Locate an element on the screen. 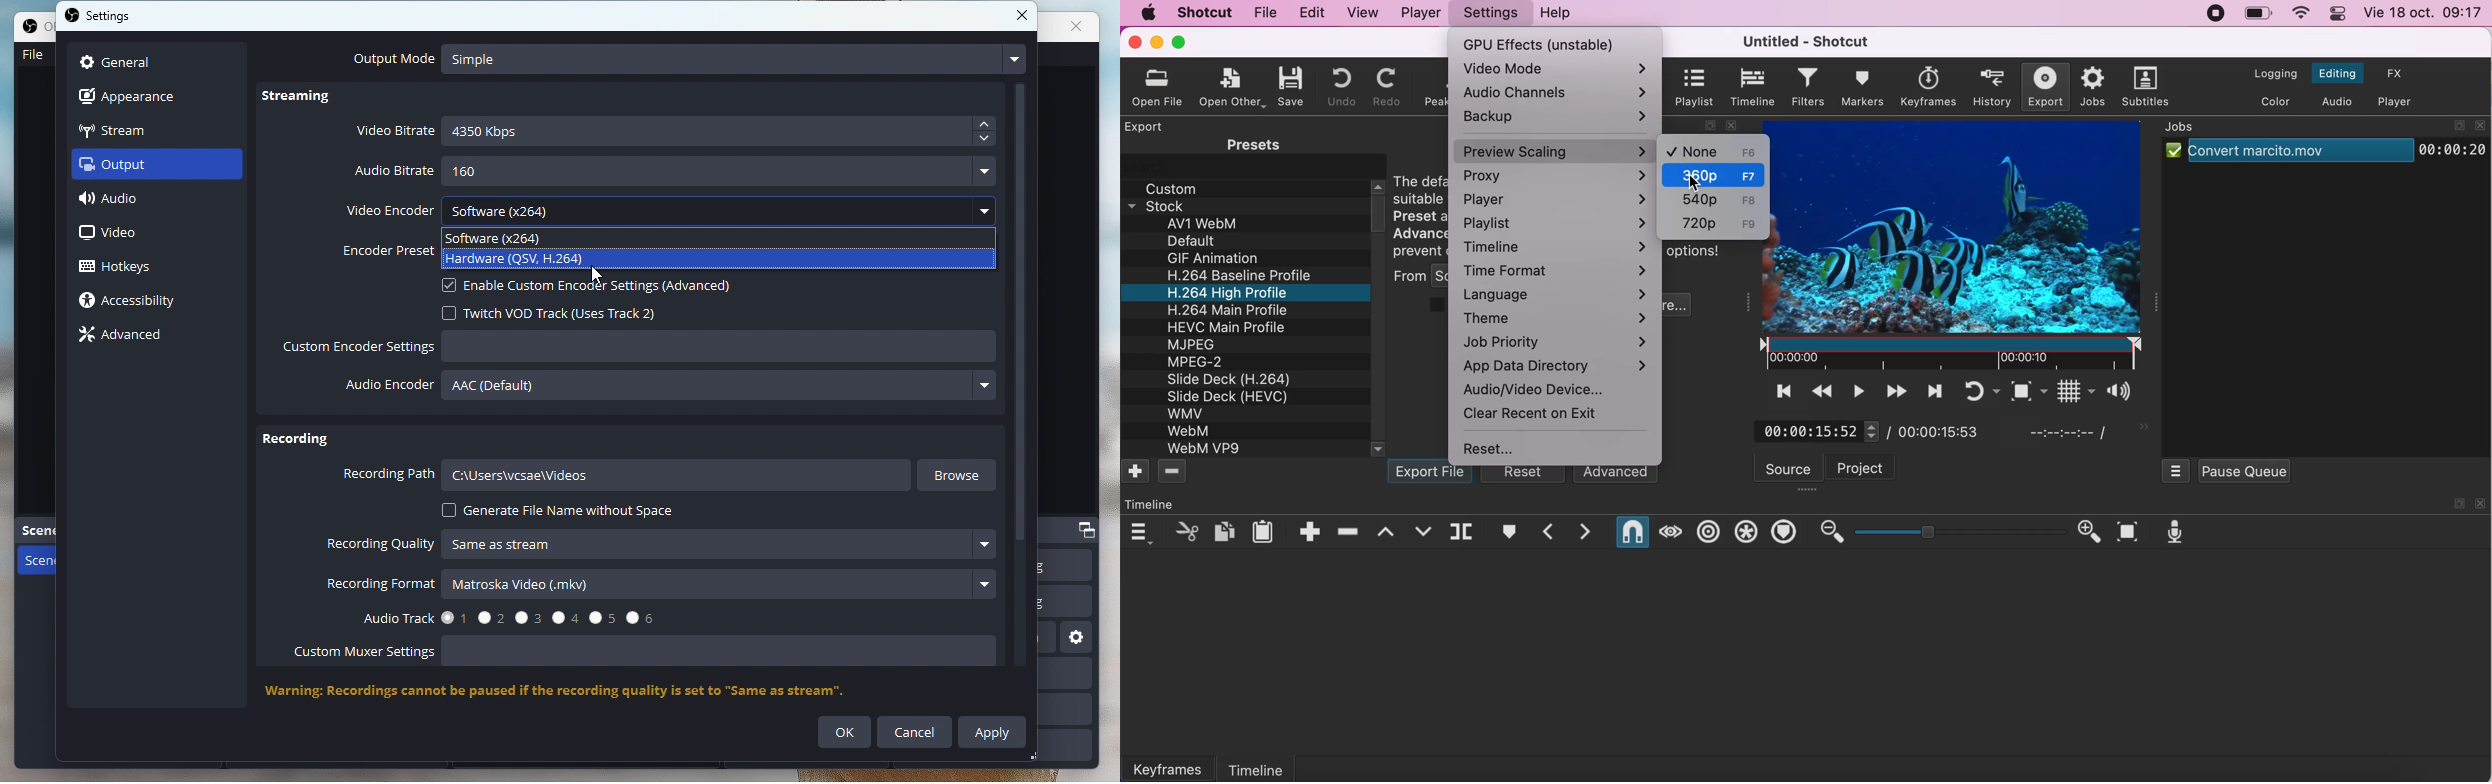 The width and height of the screenshot is (2492, 784). presets is located at coordinates (1247, 144).